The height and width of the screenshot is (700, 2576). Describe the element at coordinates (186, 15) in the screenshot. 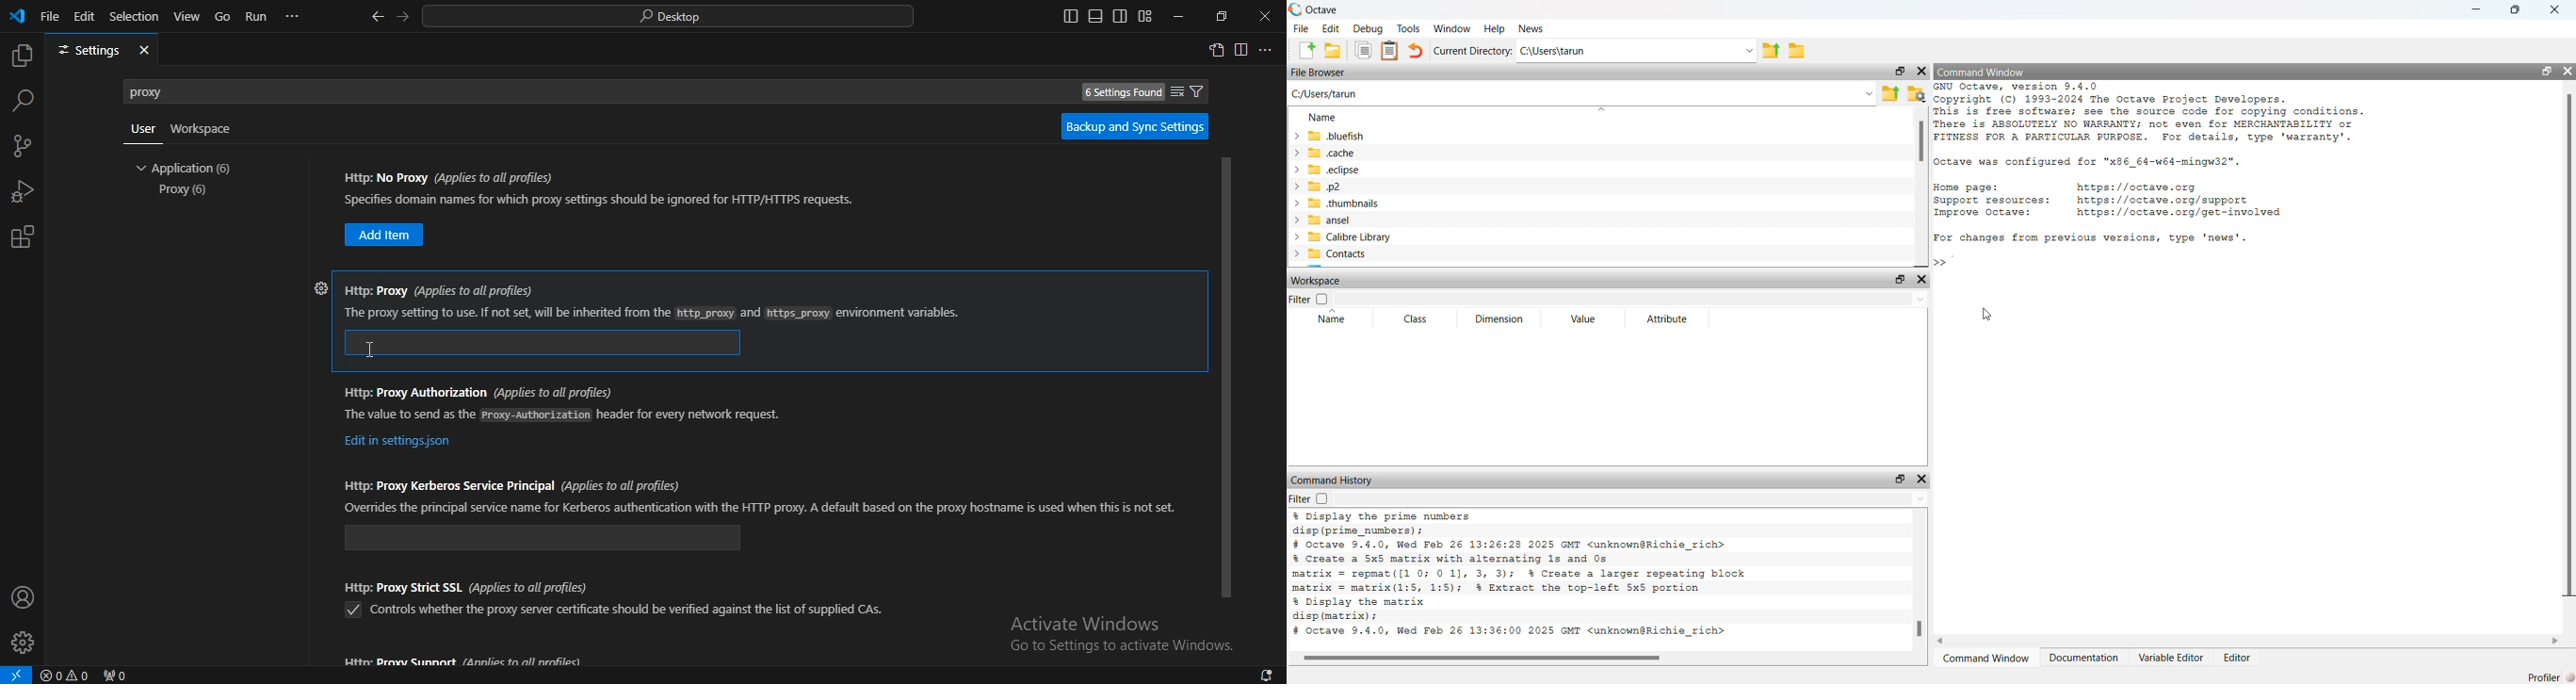

I see `view` at that location.